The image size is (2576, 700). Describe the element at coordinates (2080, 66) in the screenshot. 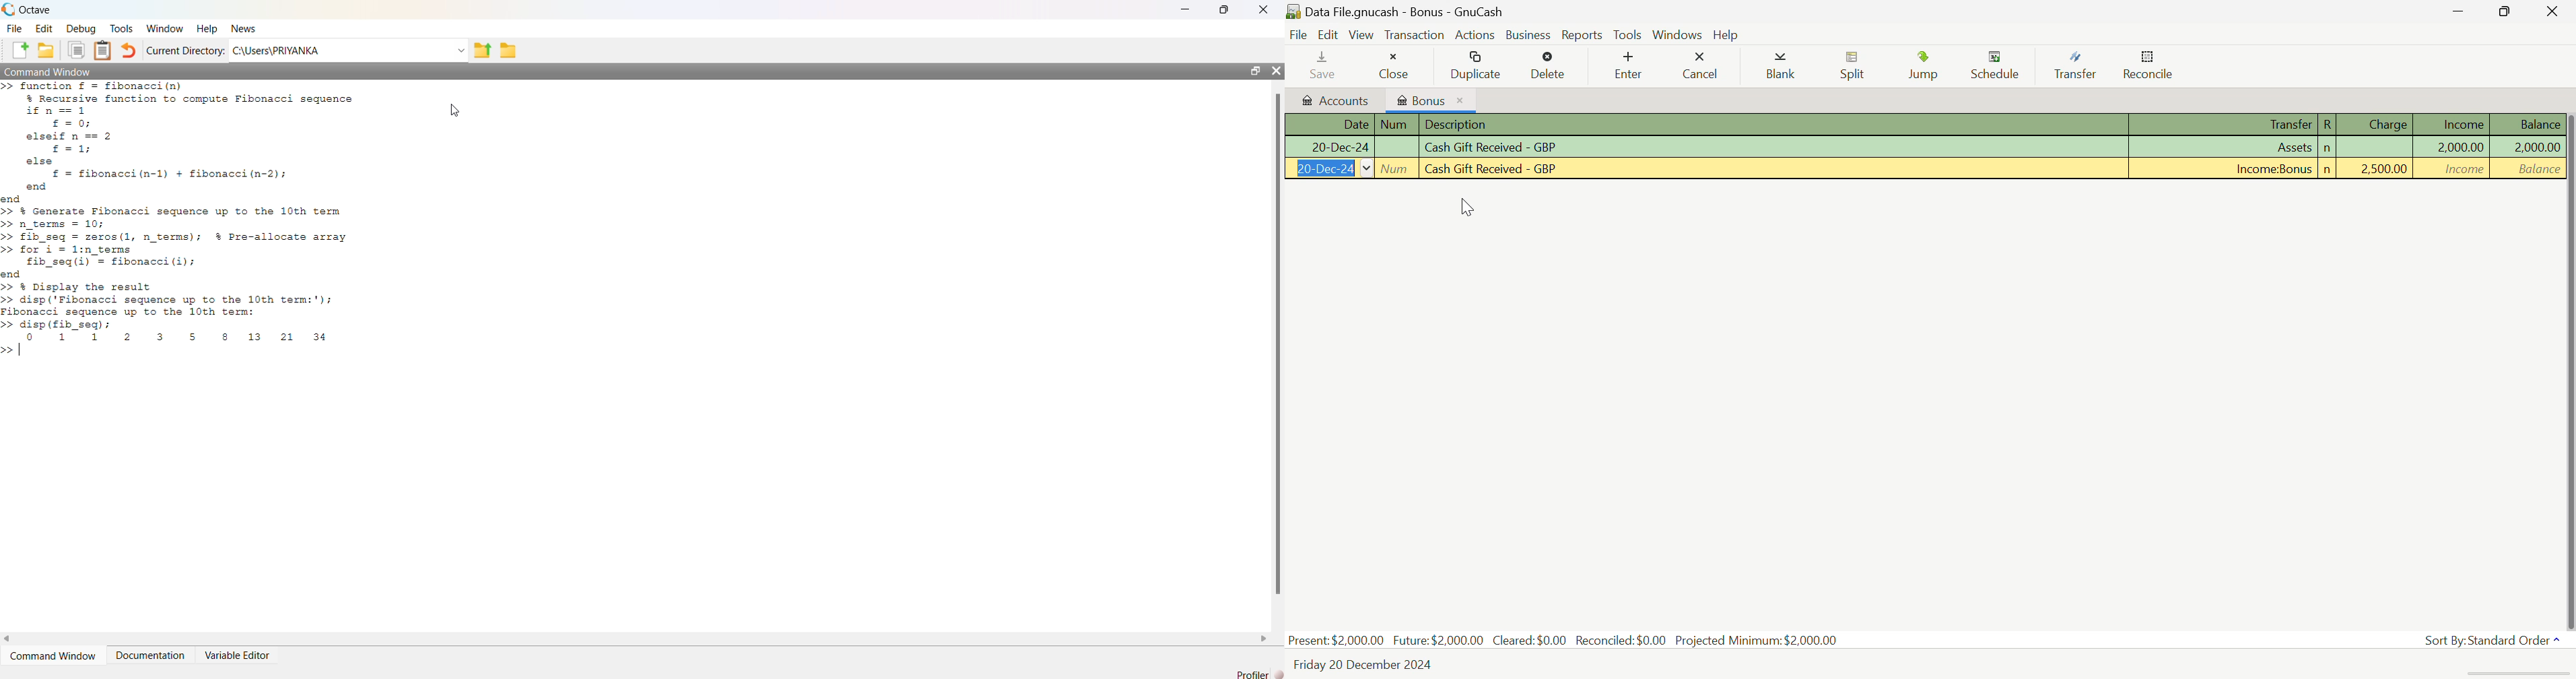

I see `Transfer` at that location.